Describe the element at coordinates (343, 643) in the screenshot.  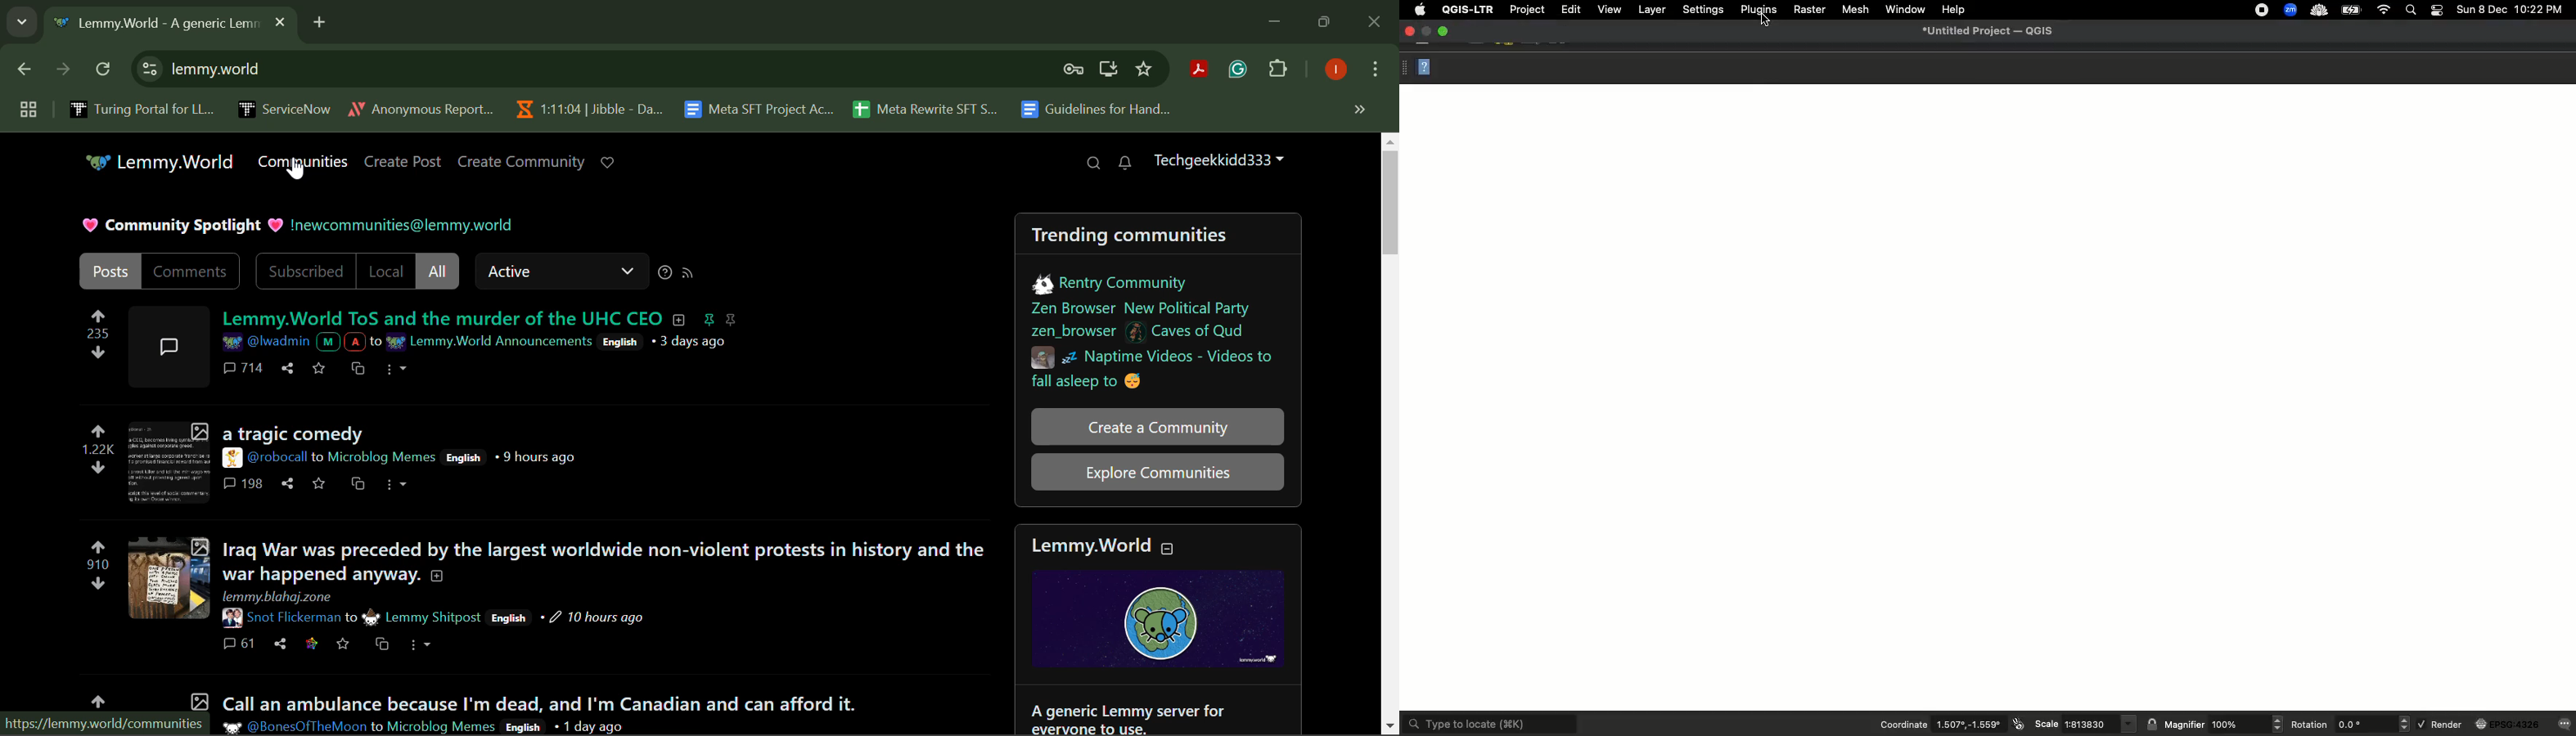
I see `Save` at that location.